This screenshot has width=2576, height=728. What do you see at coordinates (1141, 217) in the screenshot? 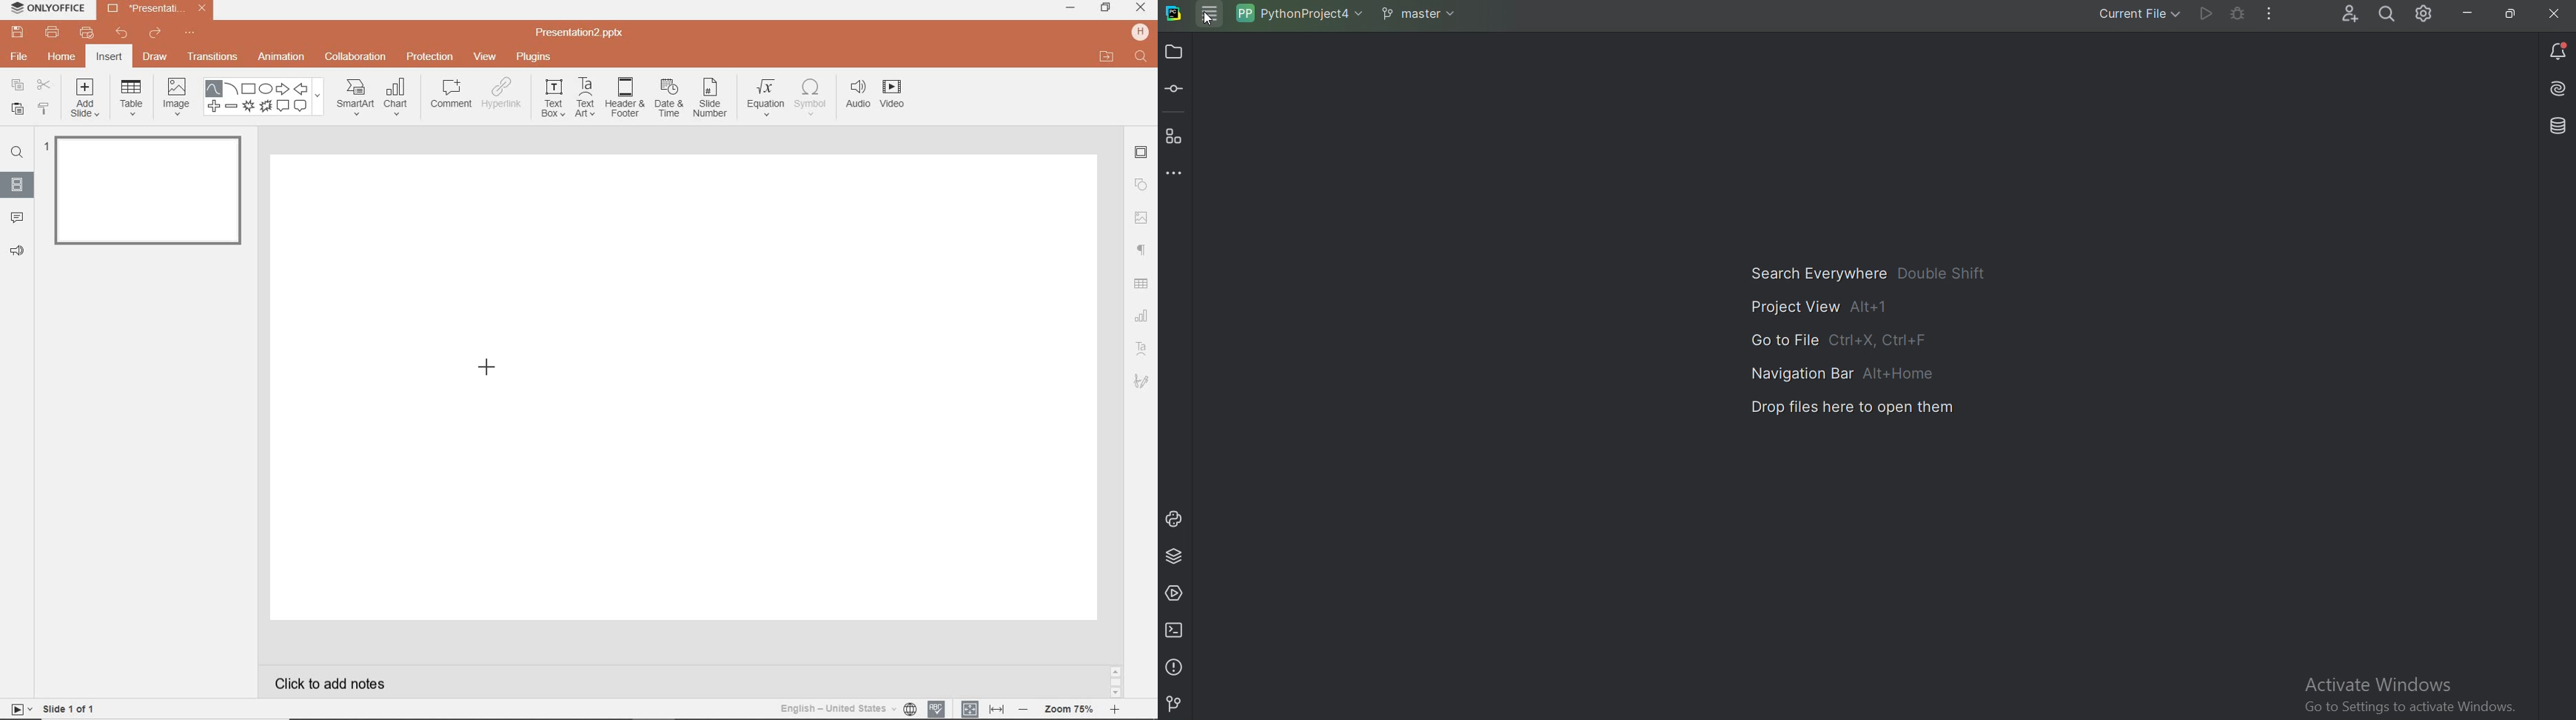
I see `image settings` at bounding box center [1141, 217].